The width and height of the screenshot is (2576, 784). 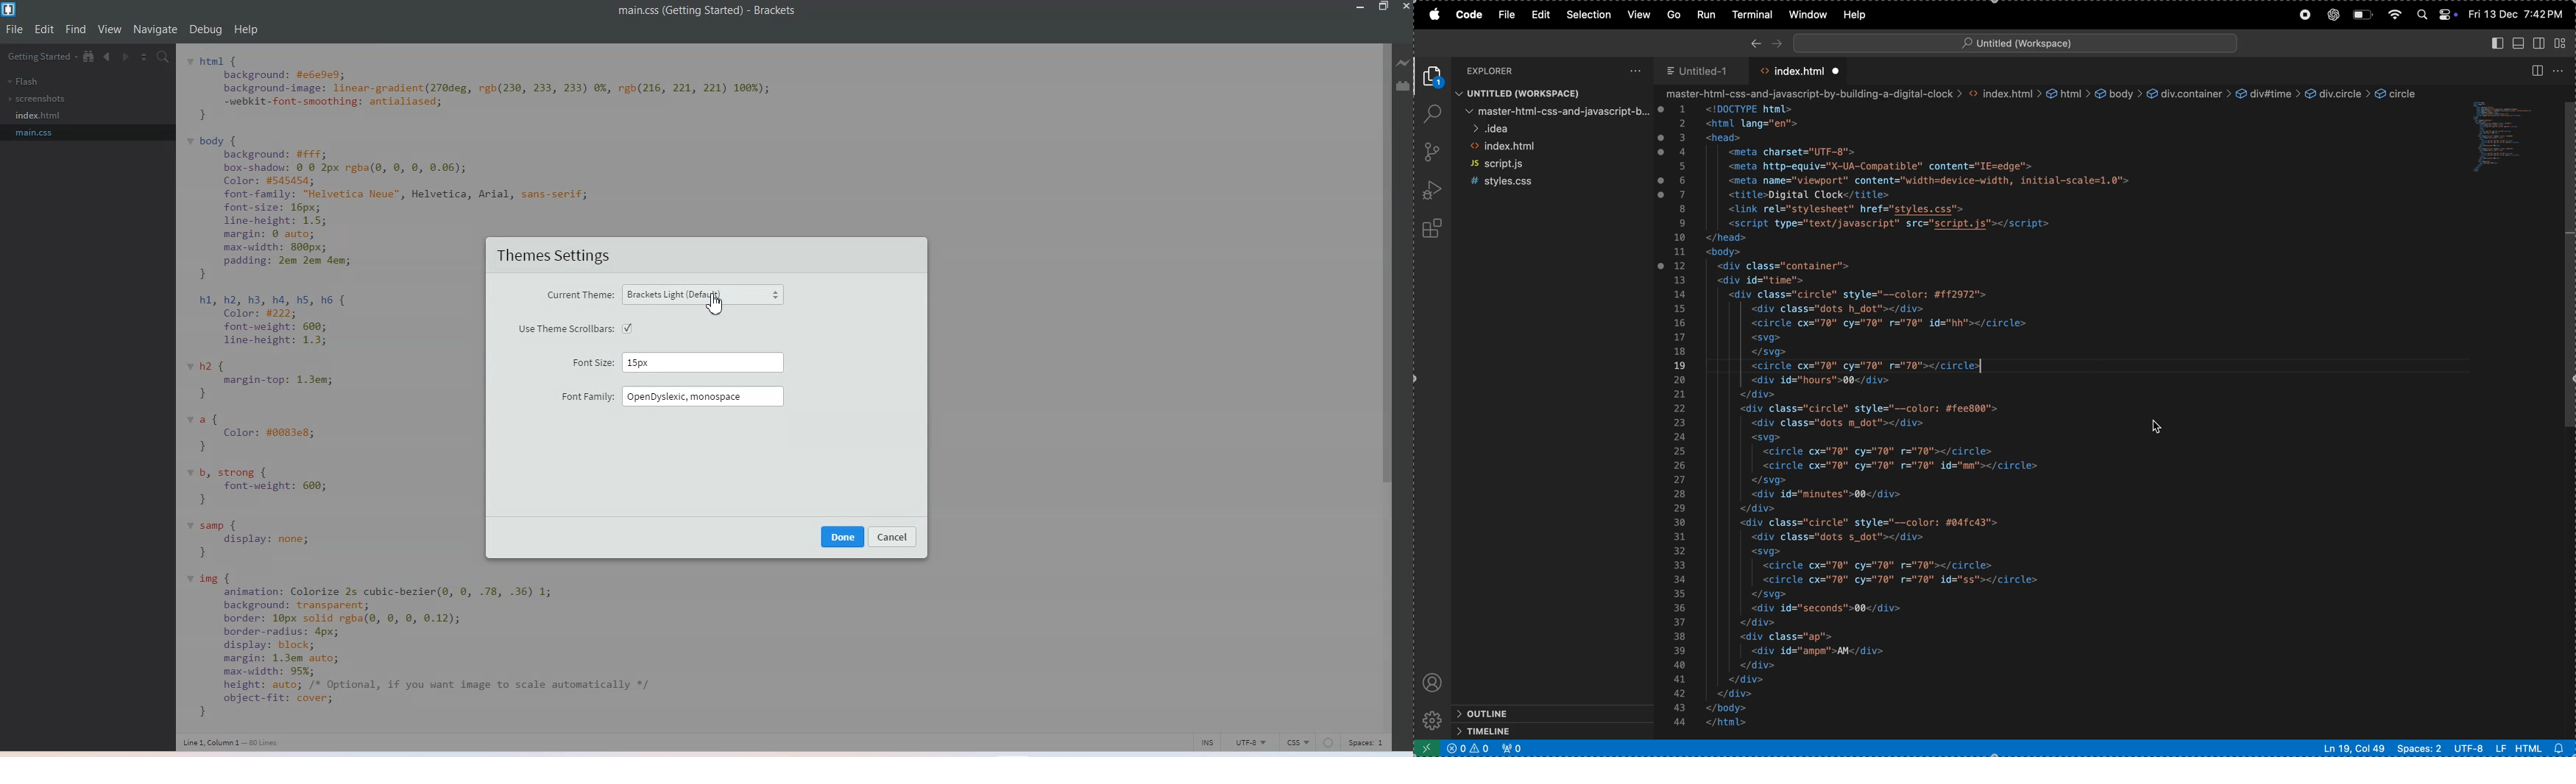 I want to click on explorer, so click(x=1434, y=77).